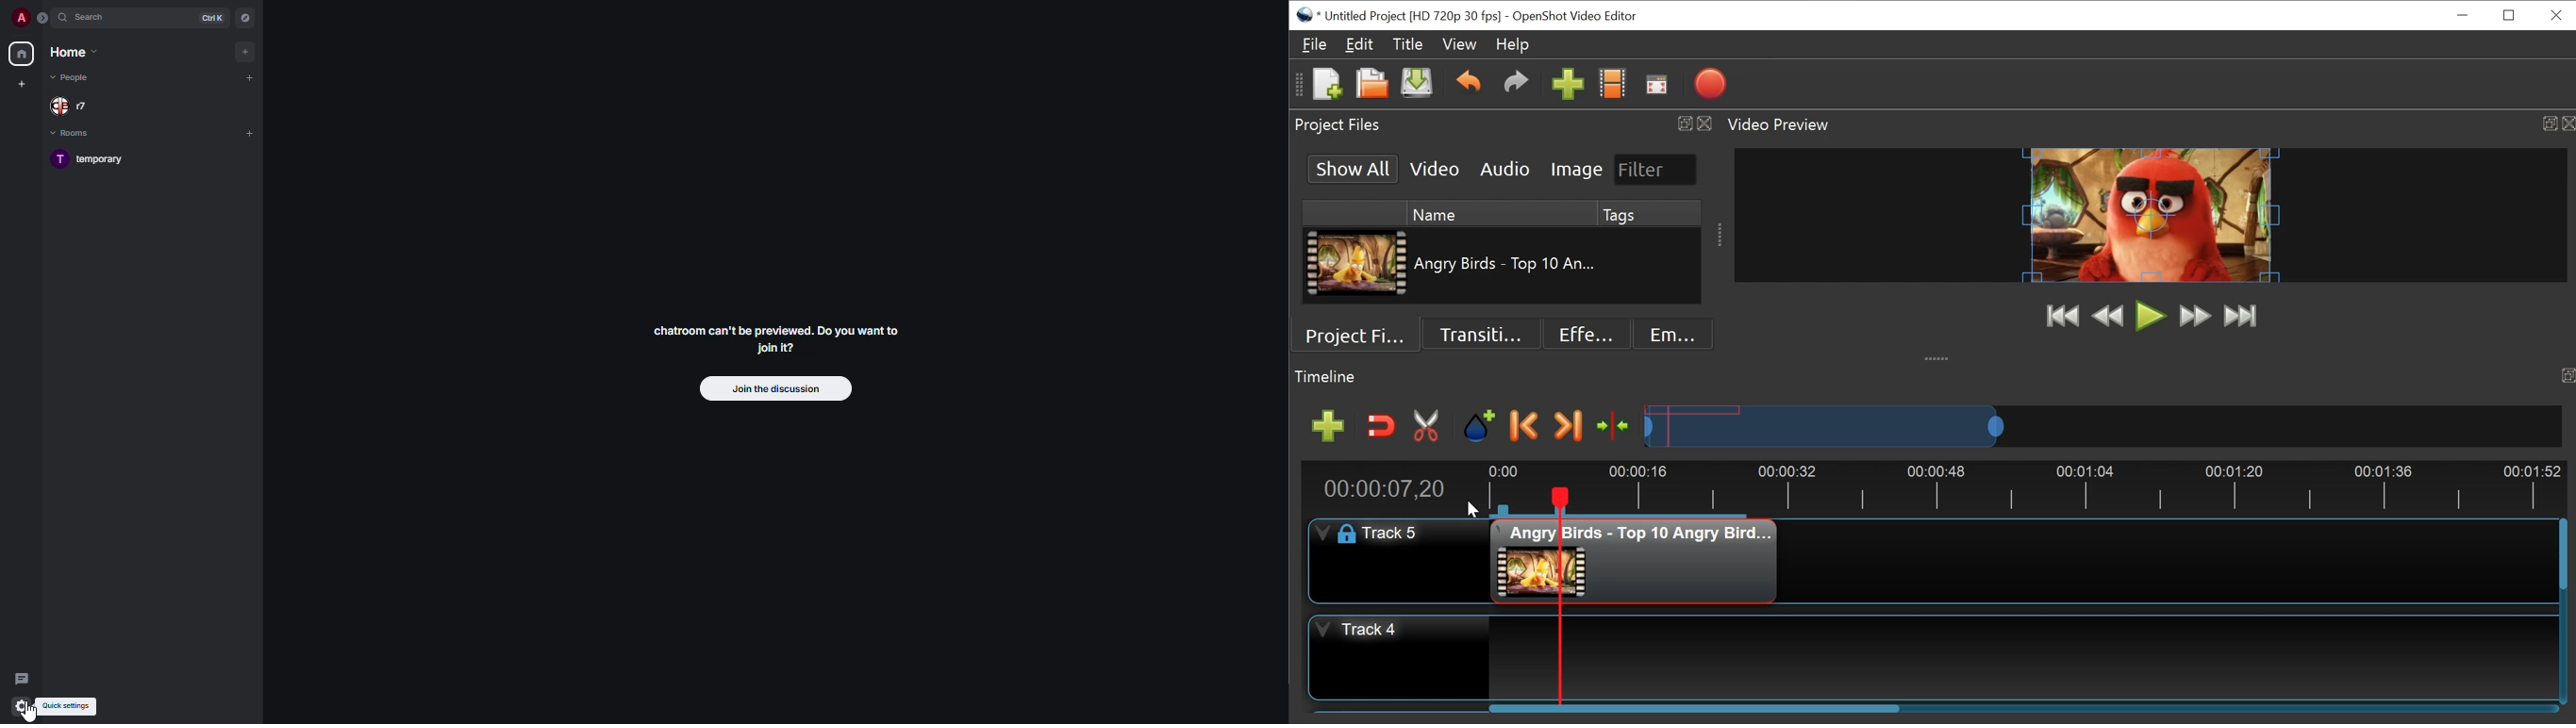  What do you see at coordinates (2155, 214) in the screenshot?
I see `Preview Window` at bounding box center [2155, 214].